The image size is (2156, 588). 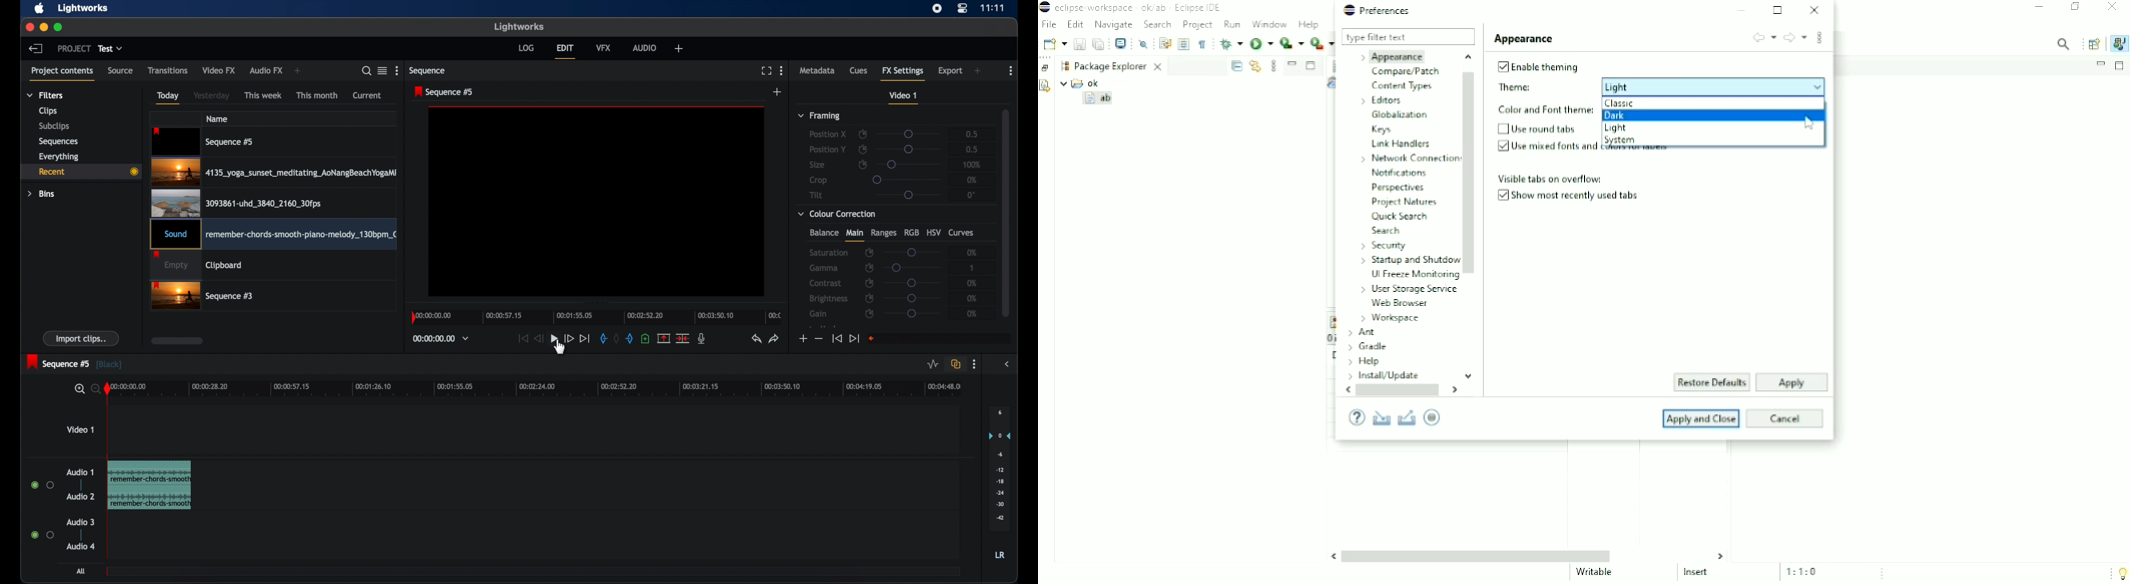 What do you see at coordinates (1618, 129) in the screenshot?
I see `Light` at bounding box center [1618, 129].